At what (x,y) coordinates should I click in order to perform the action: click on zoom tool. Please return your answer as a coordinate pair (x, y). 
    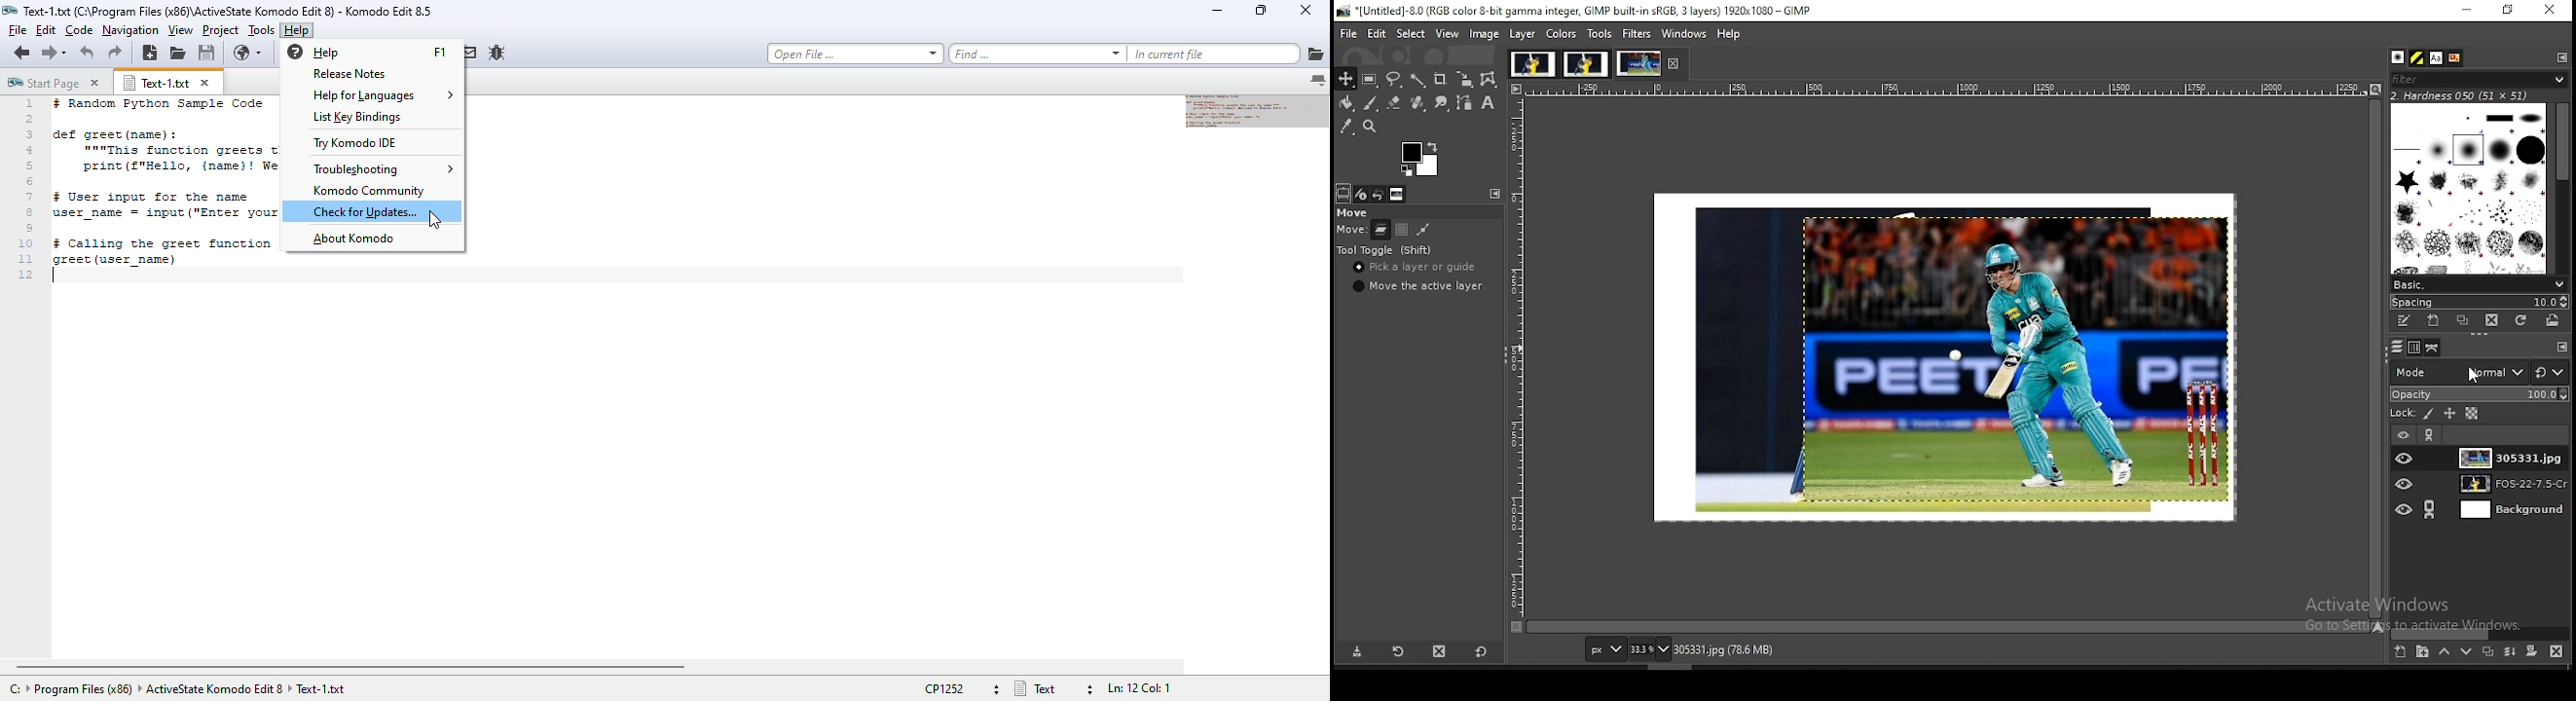
    Looking at the image, I should click on (1369, 126).